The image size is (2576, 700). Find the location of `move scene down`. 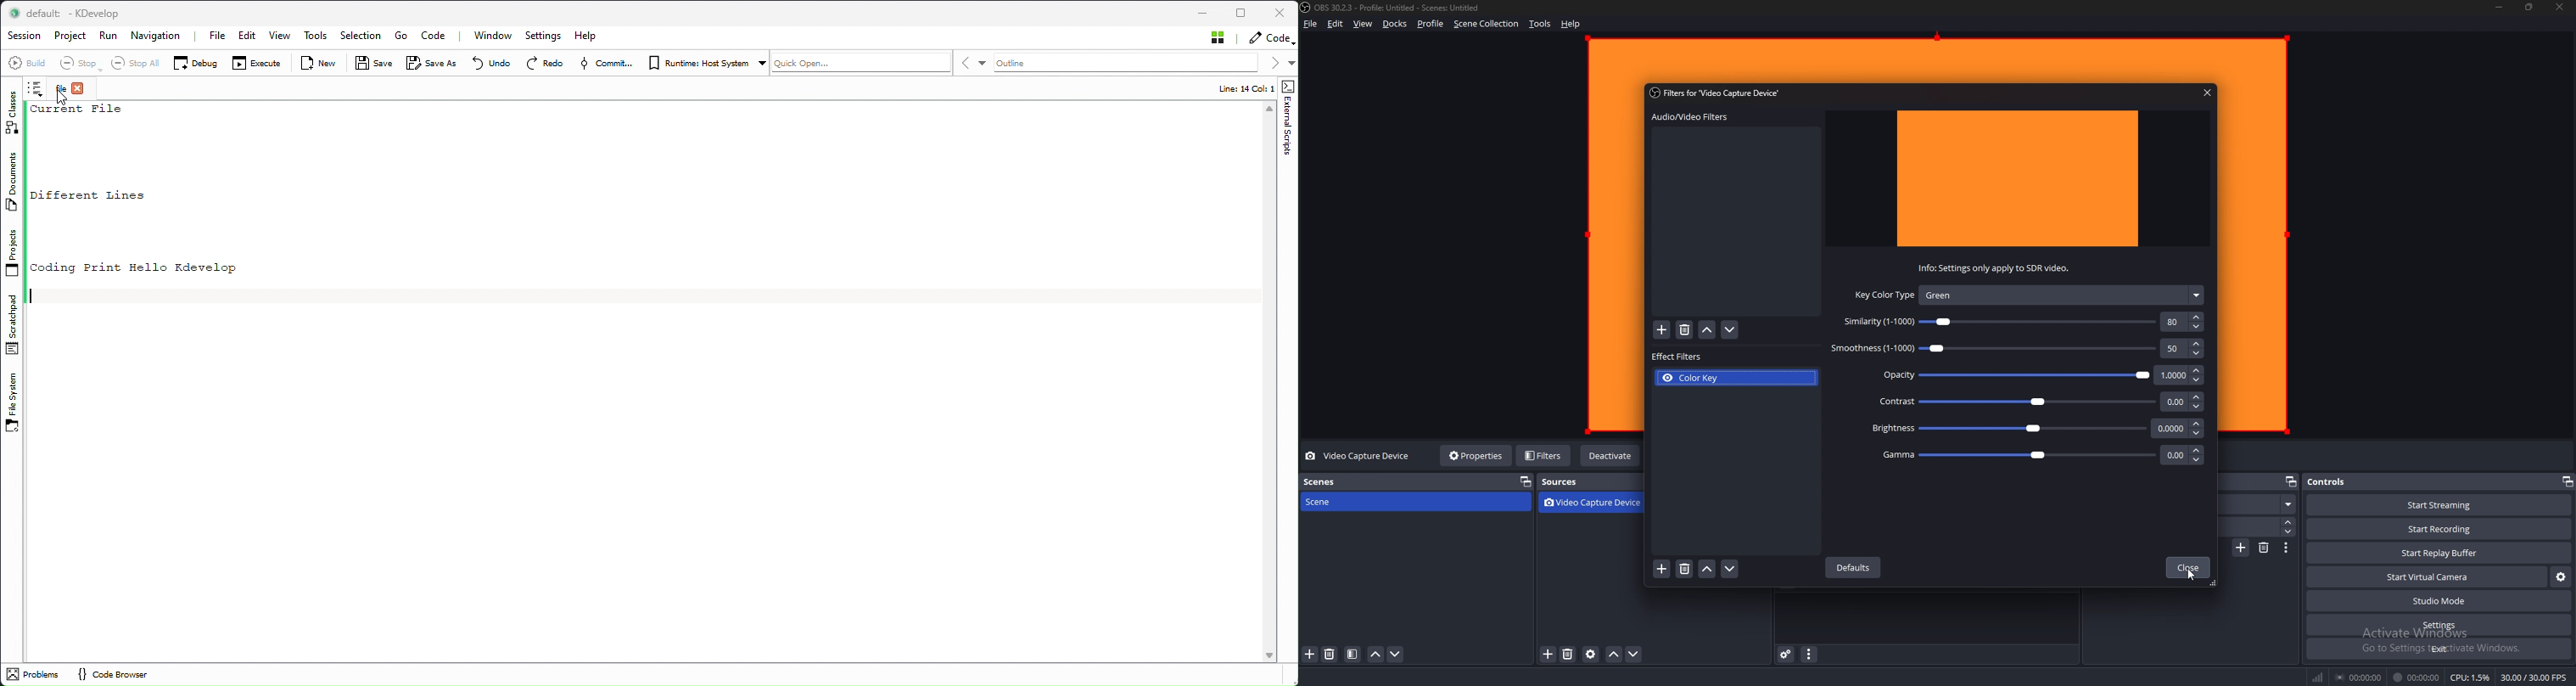

move scene down is located at coordinates (1395, 655).